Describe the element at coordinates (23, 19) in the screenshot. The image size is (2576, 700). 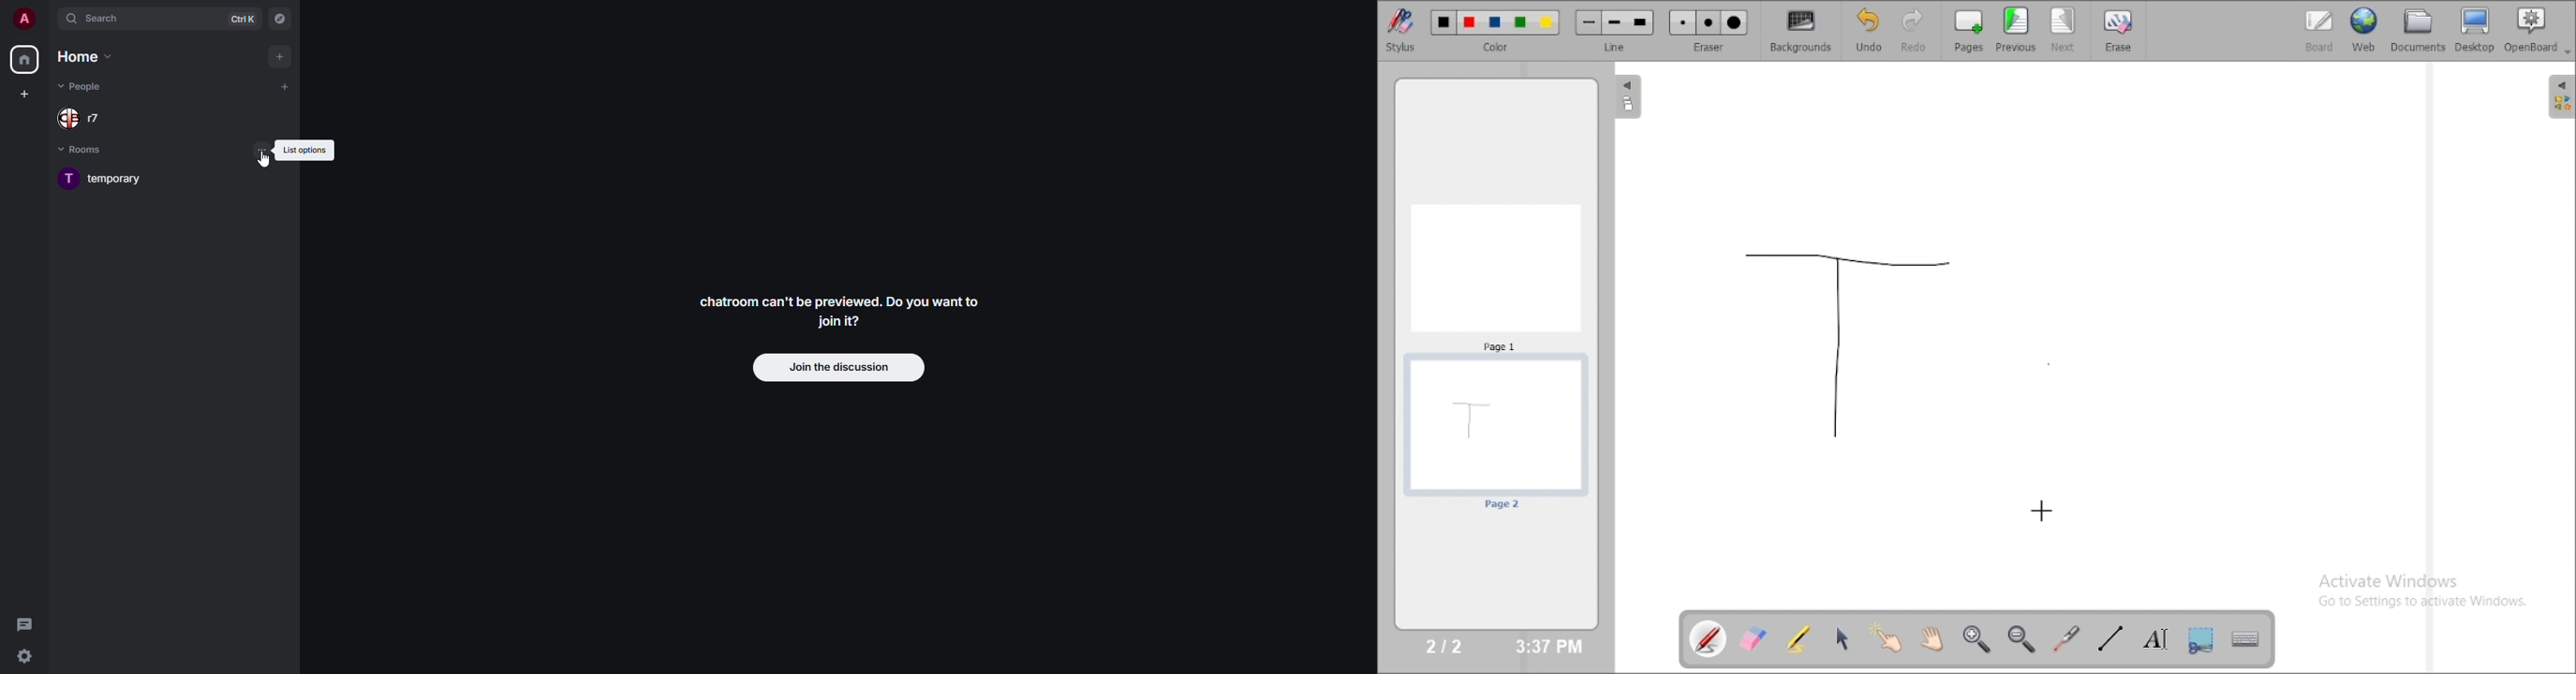
I see `profile` at that location.